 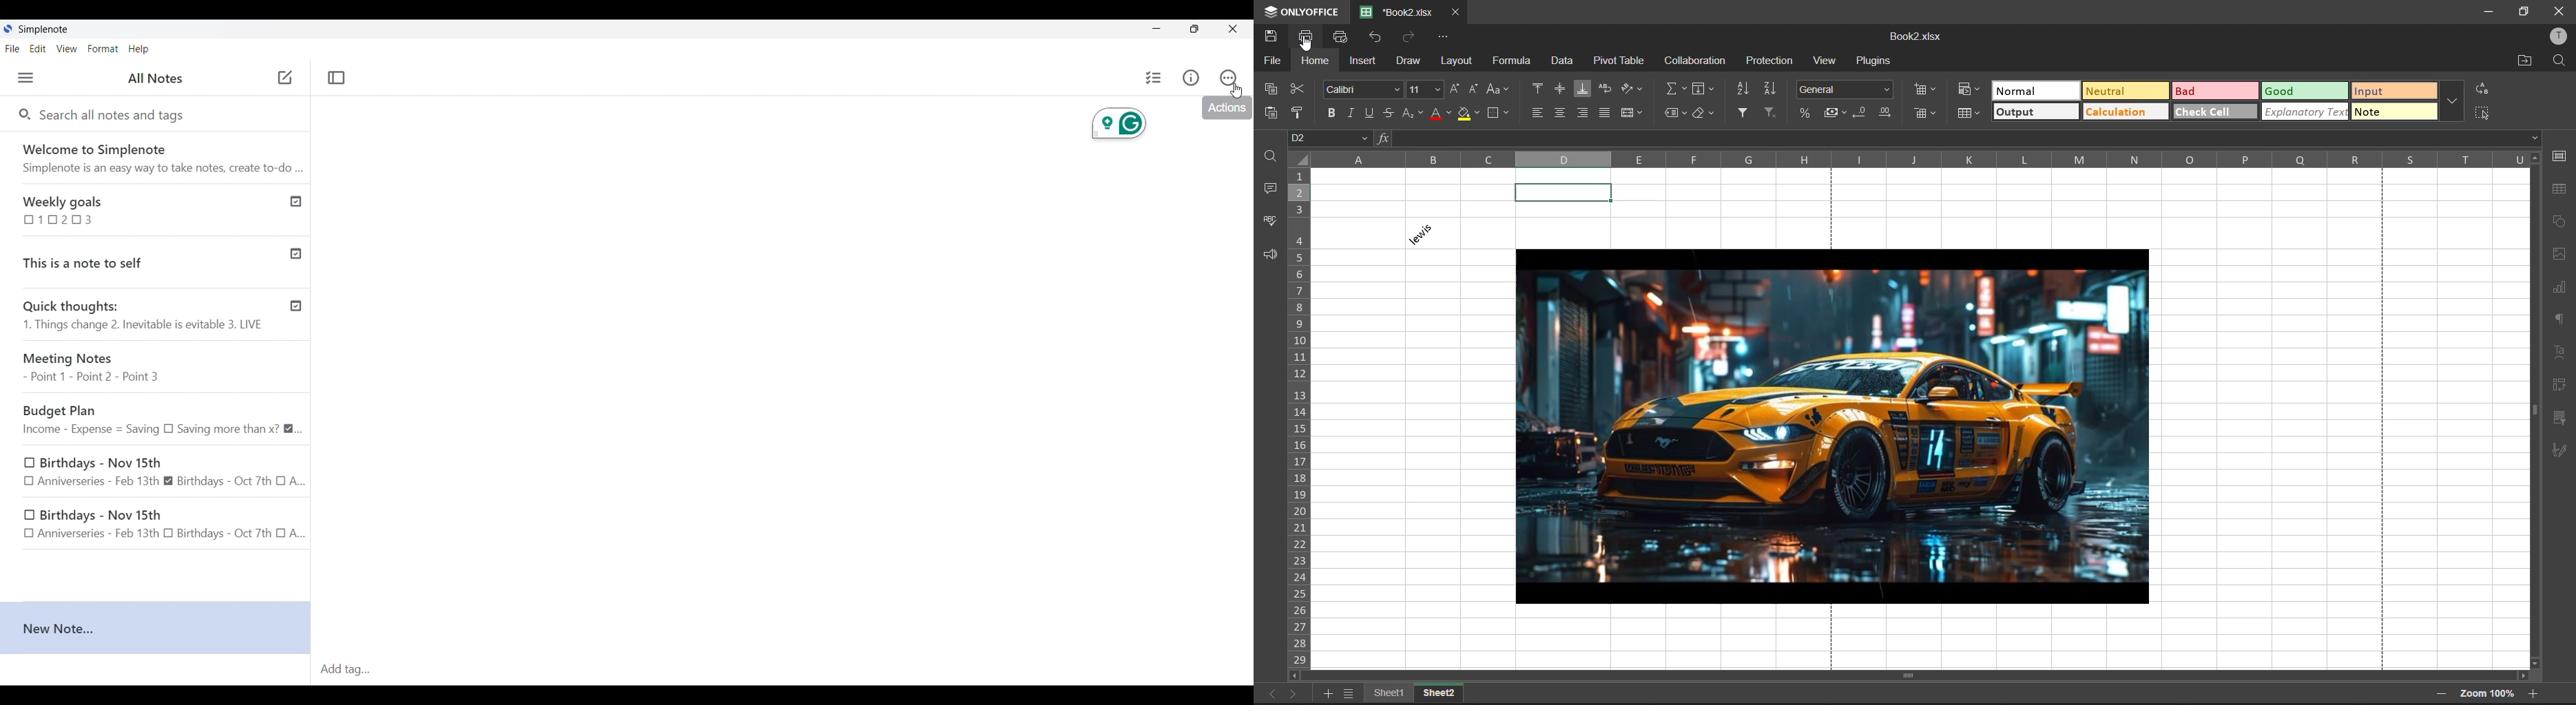 What do you see at coordinates (8, 29) in the screenshot?
I see `Software logo` at bounding box center [8, 29].